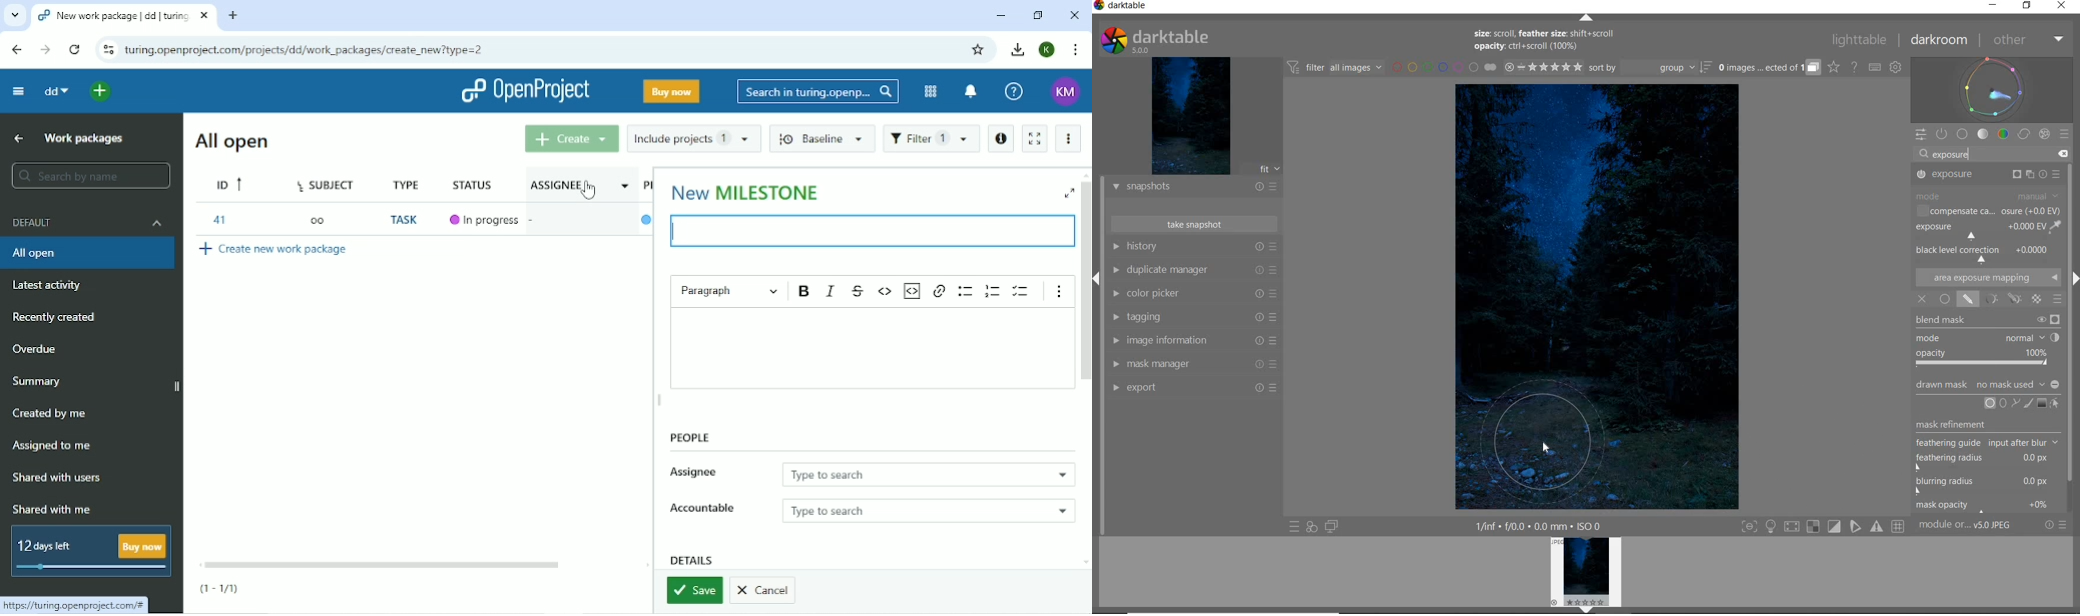  I want to click on IMAGE PREVIEW, so click(1586, 575).